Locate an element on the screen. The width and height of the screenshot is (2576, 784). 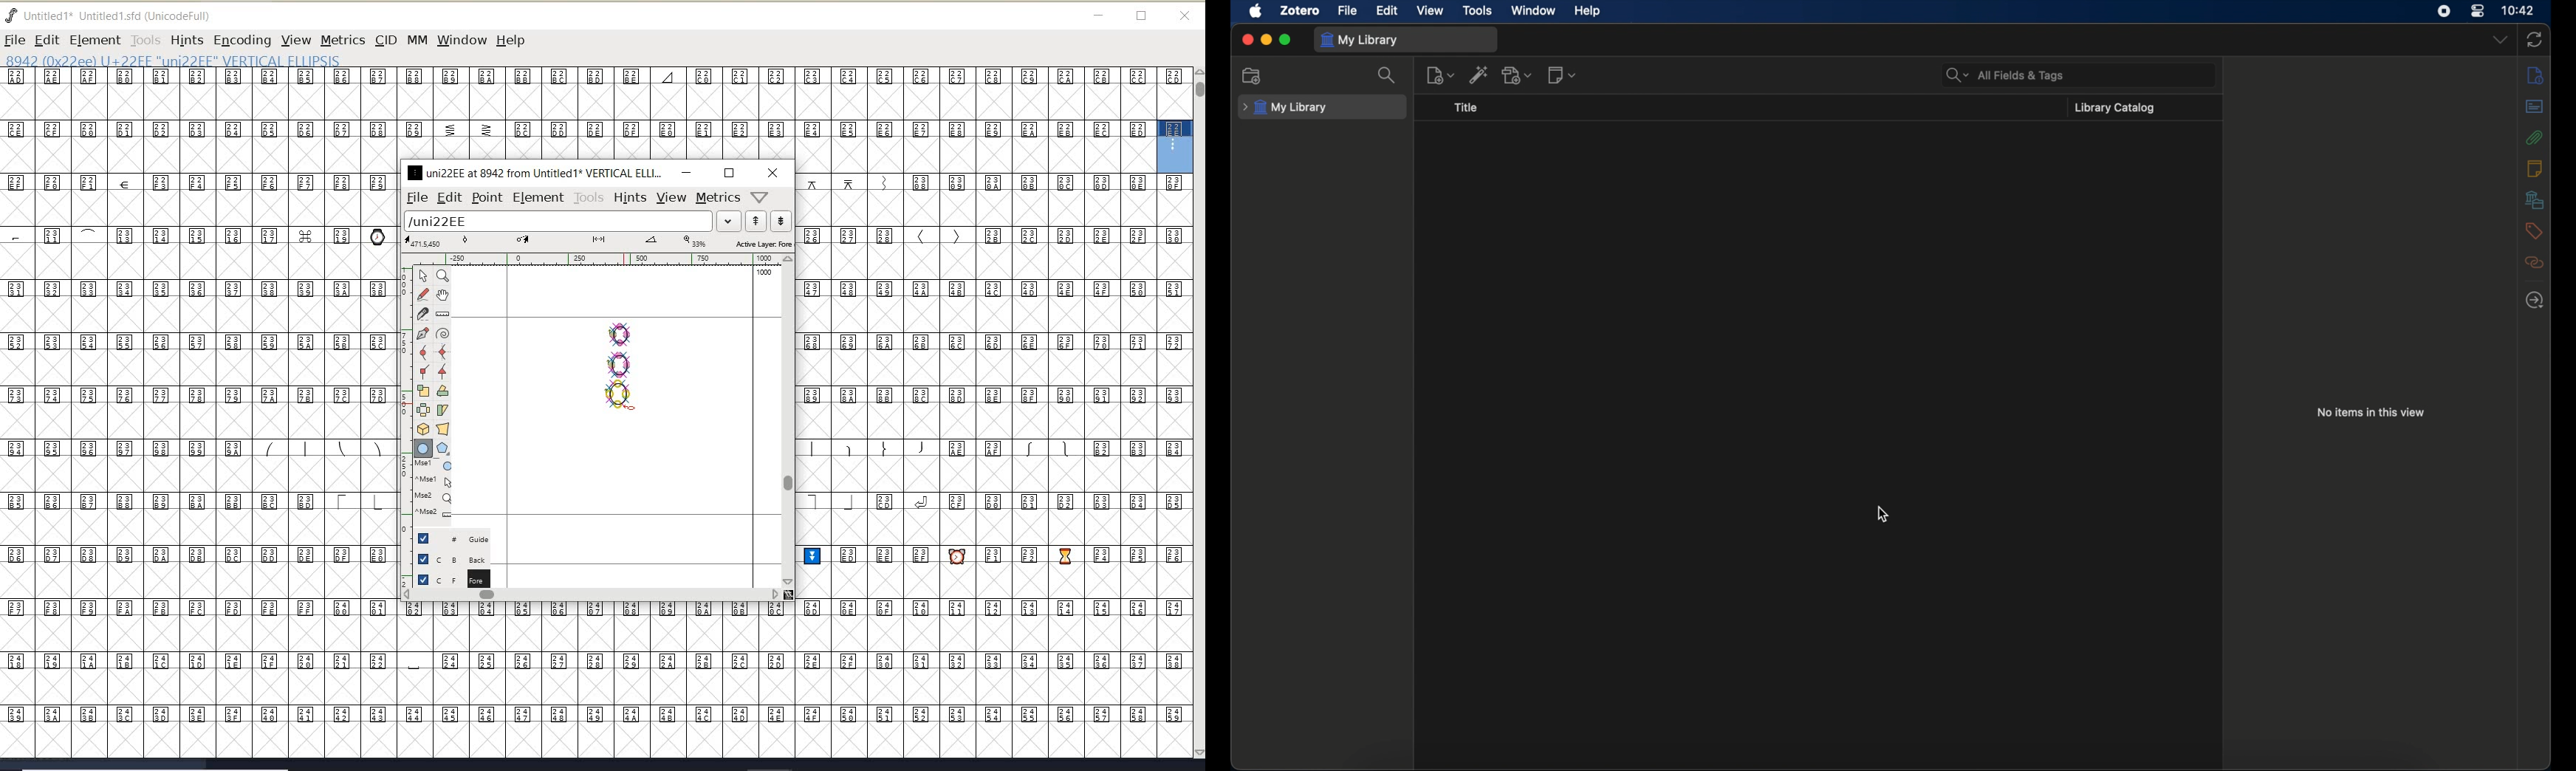
foreground is located at coordinates (452, 578).